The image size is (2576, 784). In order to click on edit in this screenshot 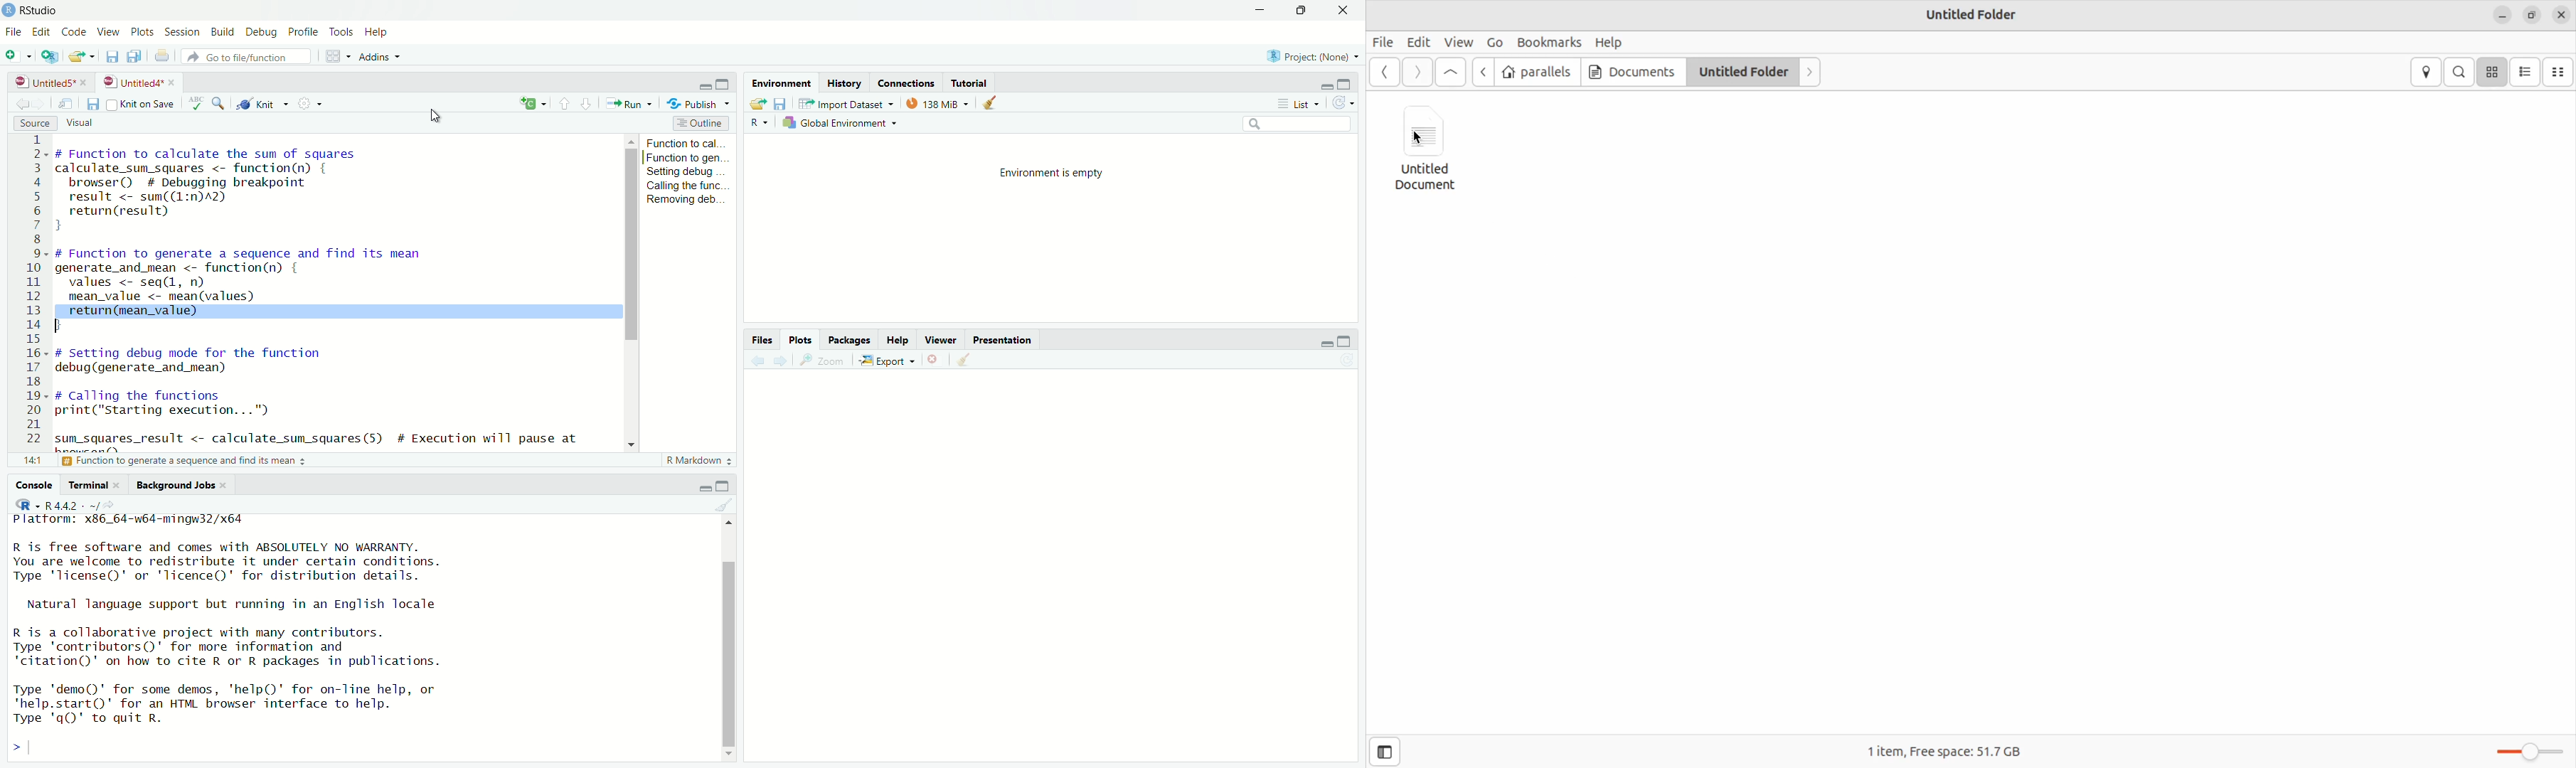, I will do `click(42, 33)`.